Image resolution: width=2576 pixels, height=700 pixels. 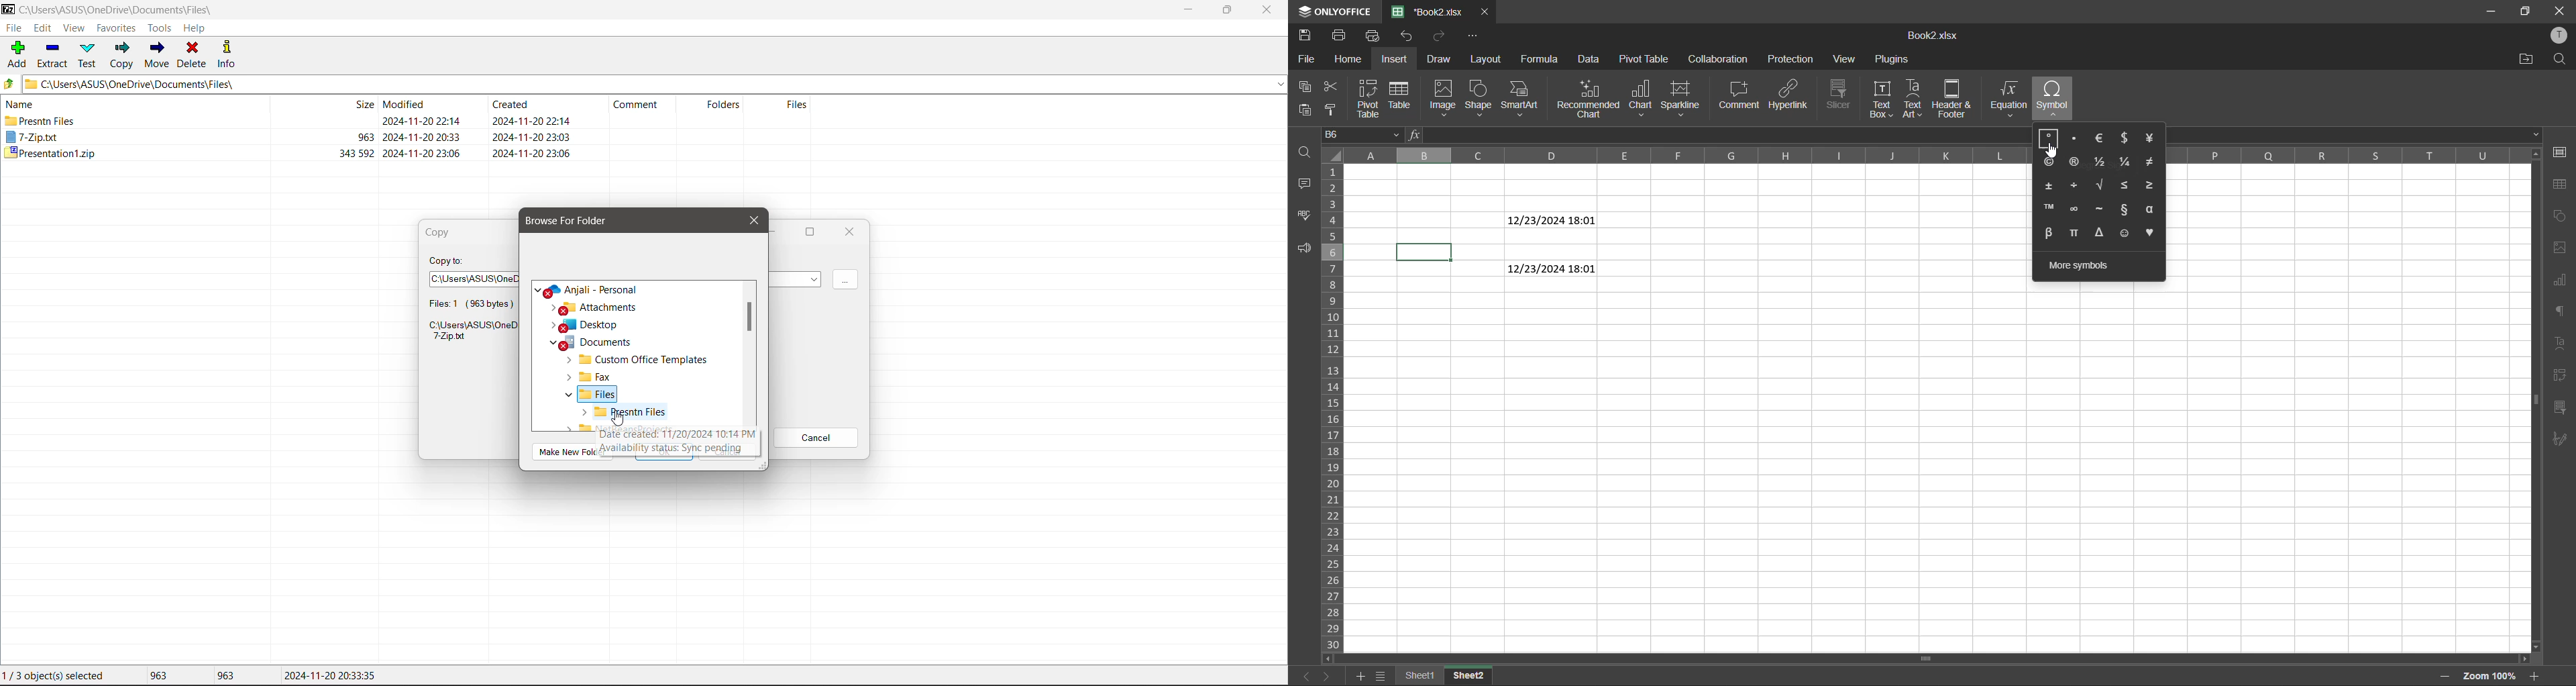 What do you see at coordinates (2053, 99) in the screenshot?
I see `symbol` at bounding box center [2053, 99].